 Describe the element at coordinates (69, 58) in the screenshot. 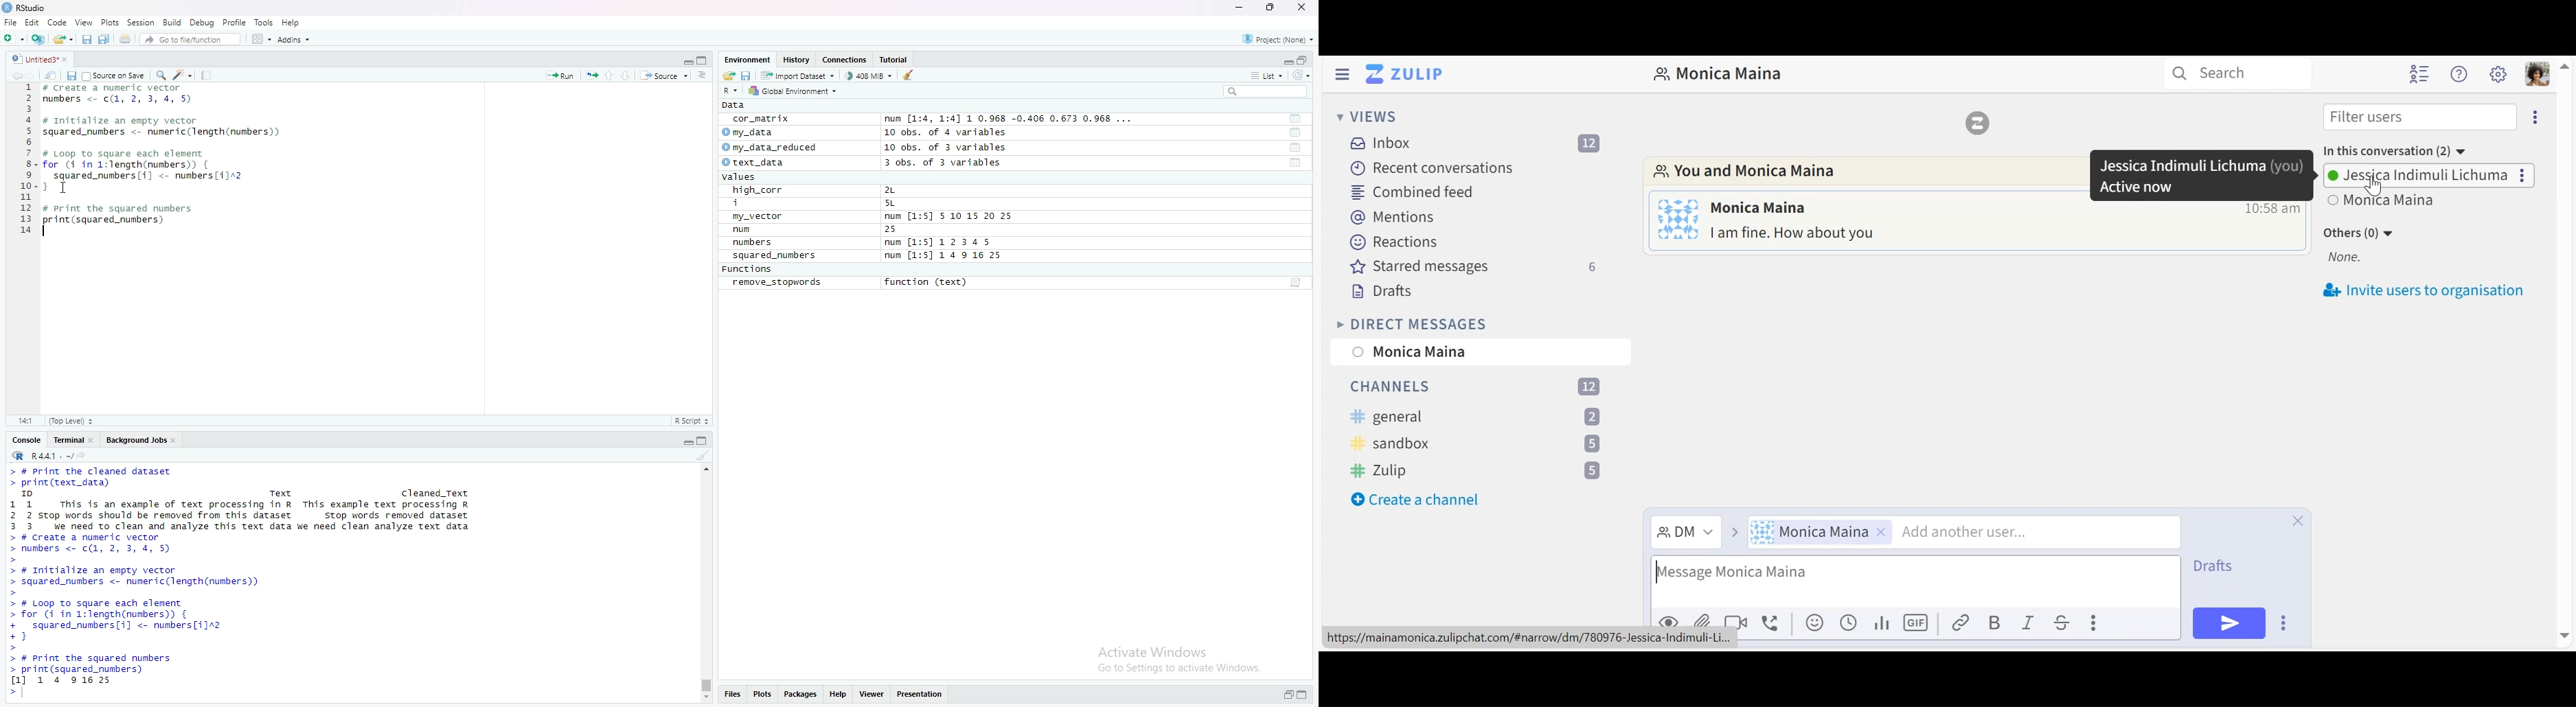

I see `close` at that location.